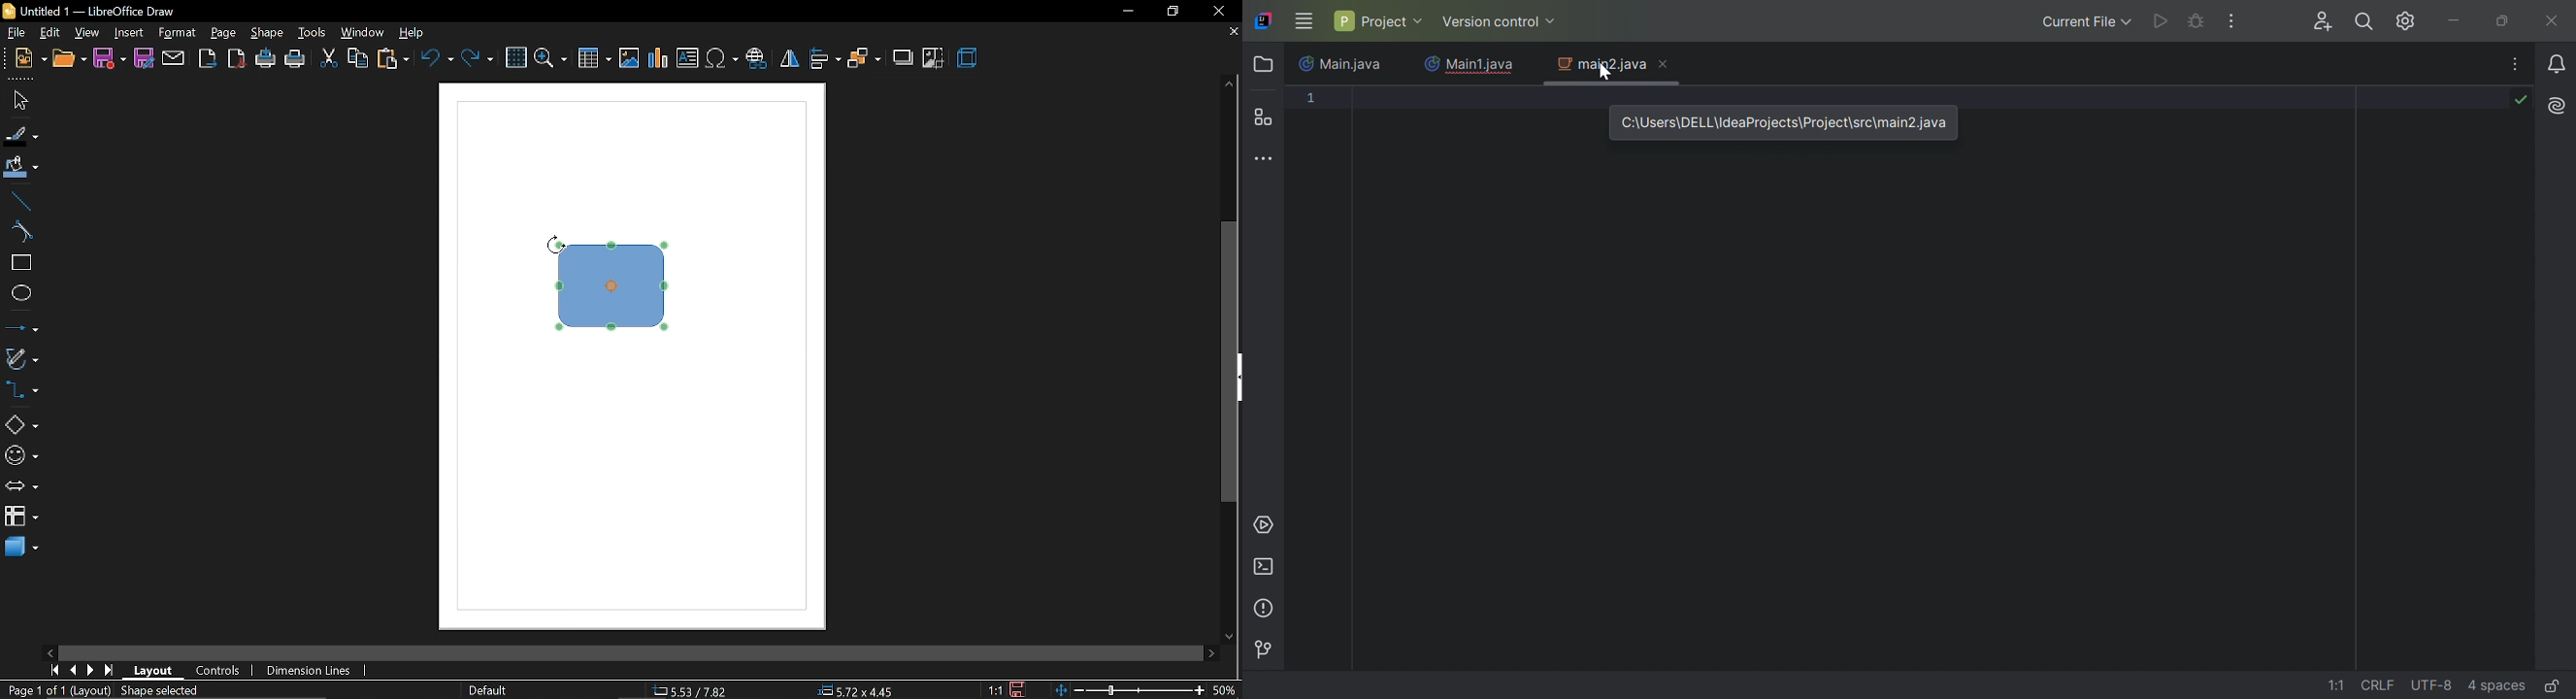  Describe the element at coordinates (1232, 33) in the screenshot. I see `close tab` at that location.